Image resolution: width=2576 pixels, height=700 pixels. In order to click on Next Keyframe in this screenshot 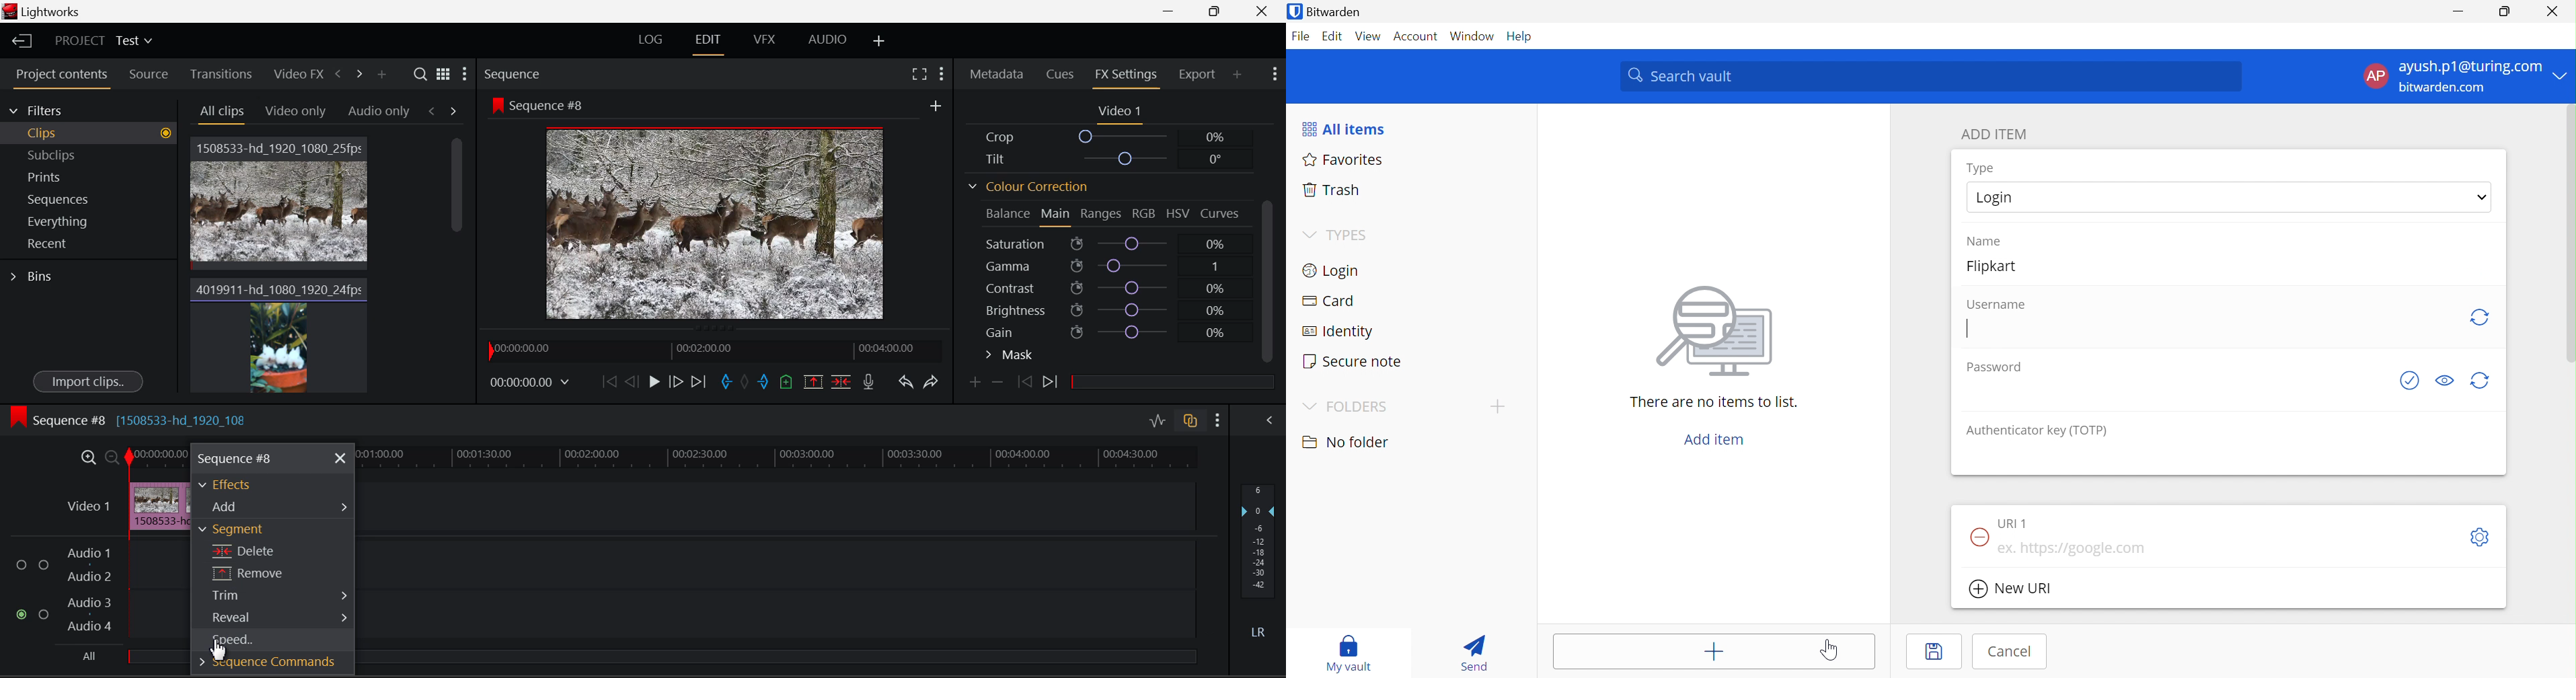, I will do `click(1052, 382)`.